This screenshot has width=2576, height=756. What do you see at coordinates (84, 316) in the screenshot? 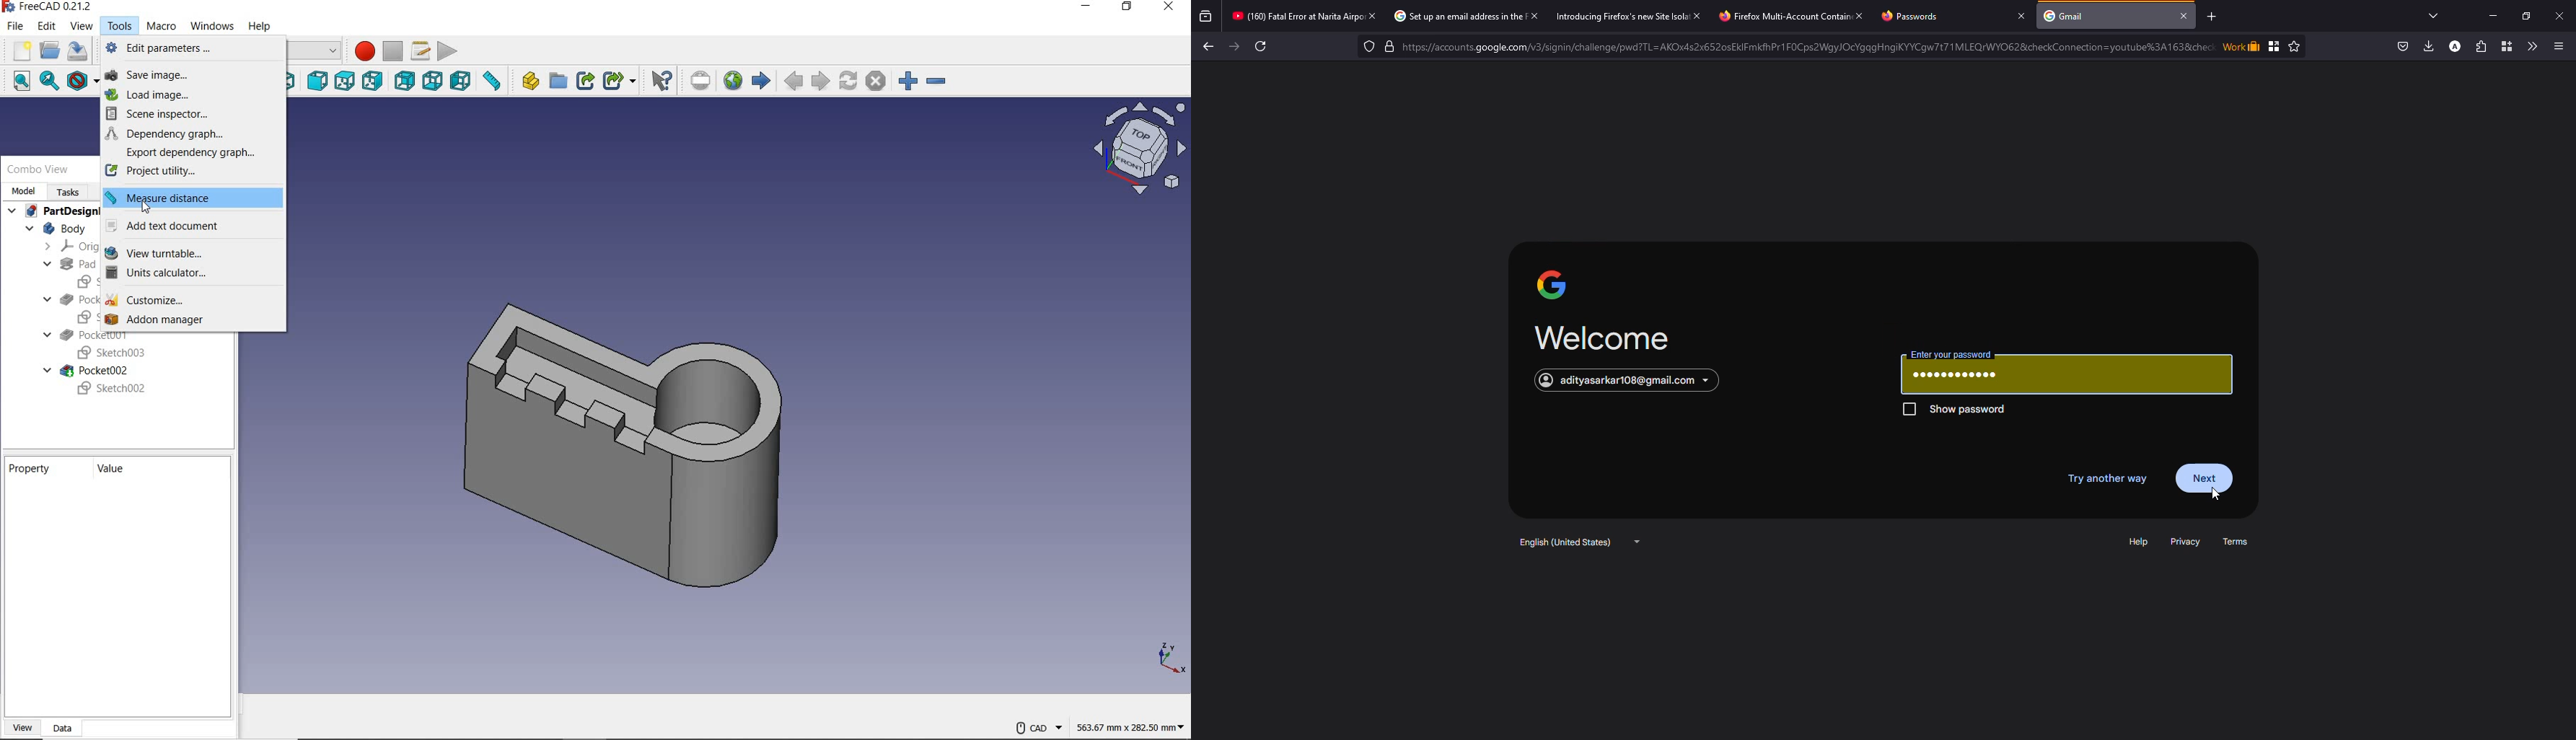
I see `SKETCH001` at bounding box center [84, 316].